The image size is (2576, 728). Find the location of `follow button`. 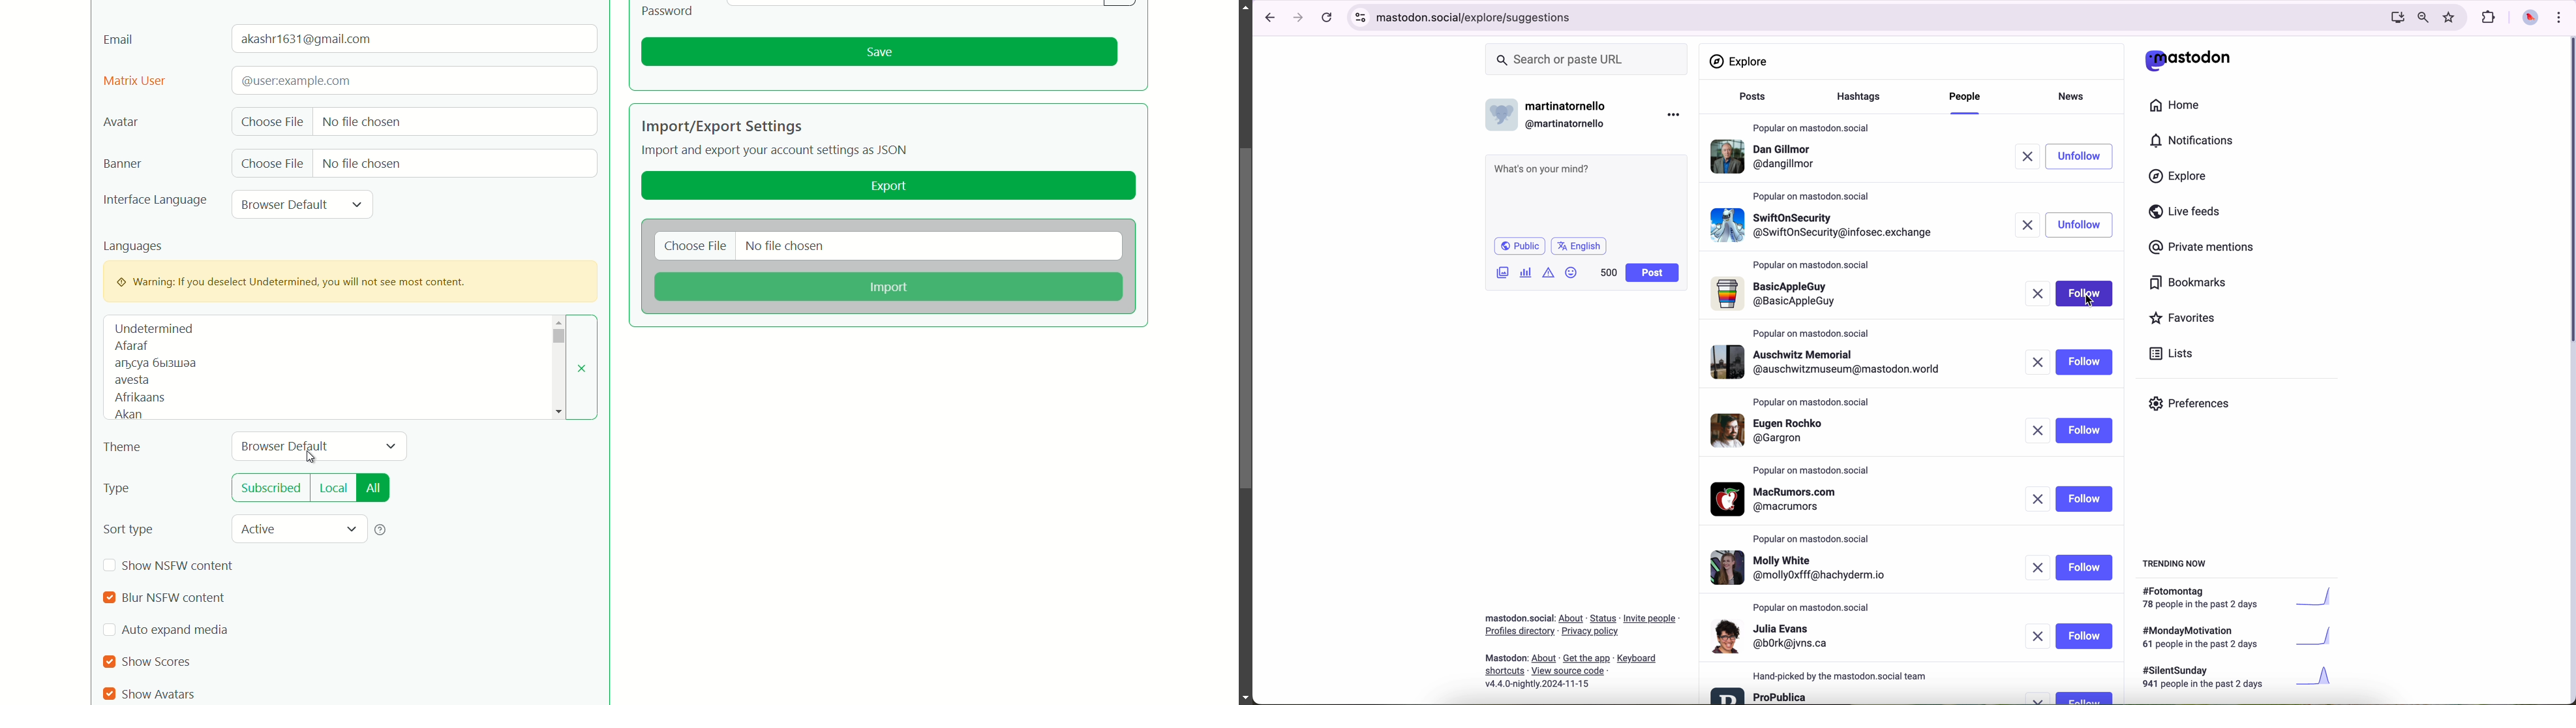

follow button is located at coordinates (2085, 567).